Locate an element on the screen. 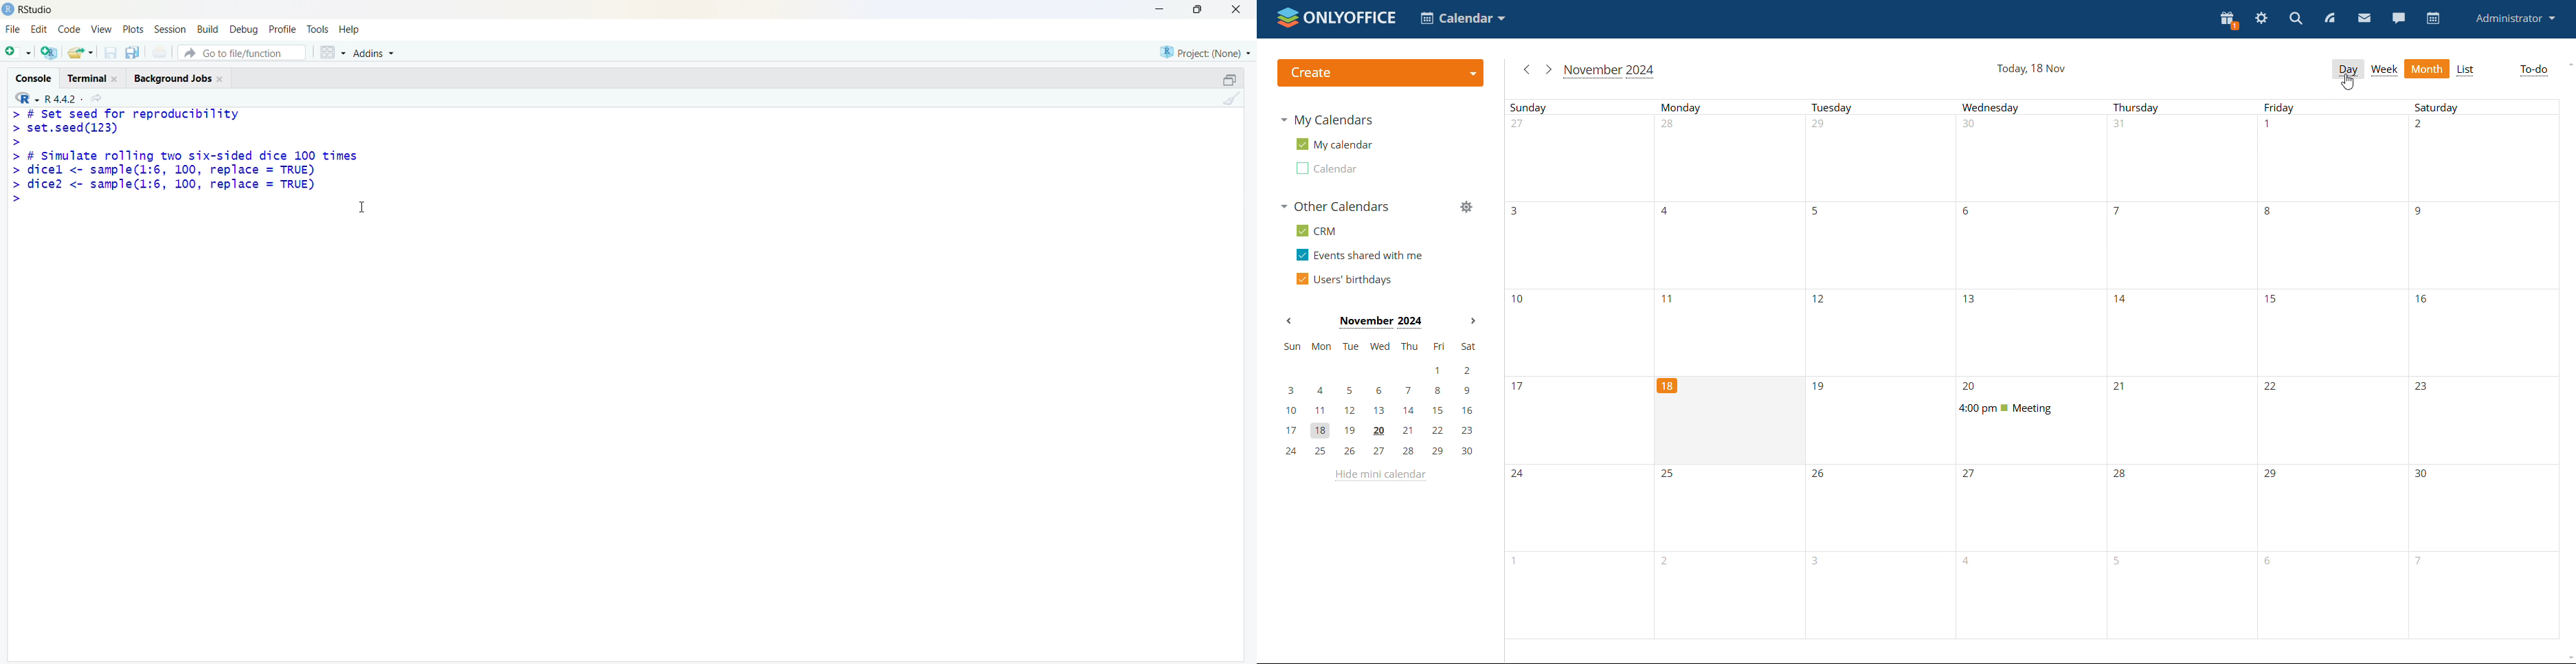 The image size is (2576, 672). week view is located at coordinates (2385, 69).